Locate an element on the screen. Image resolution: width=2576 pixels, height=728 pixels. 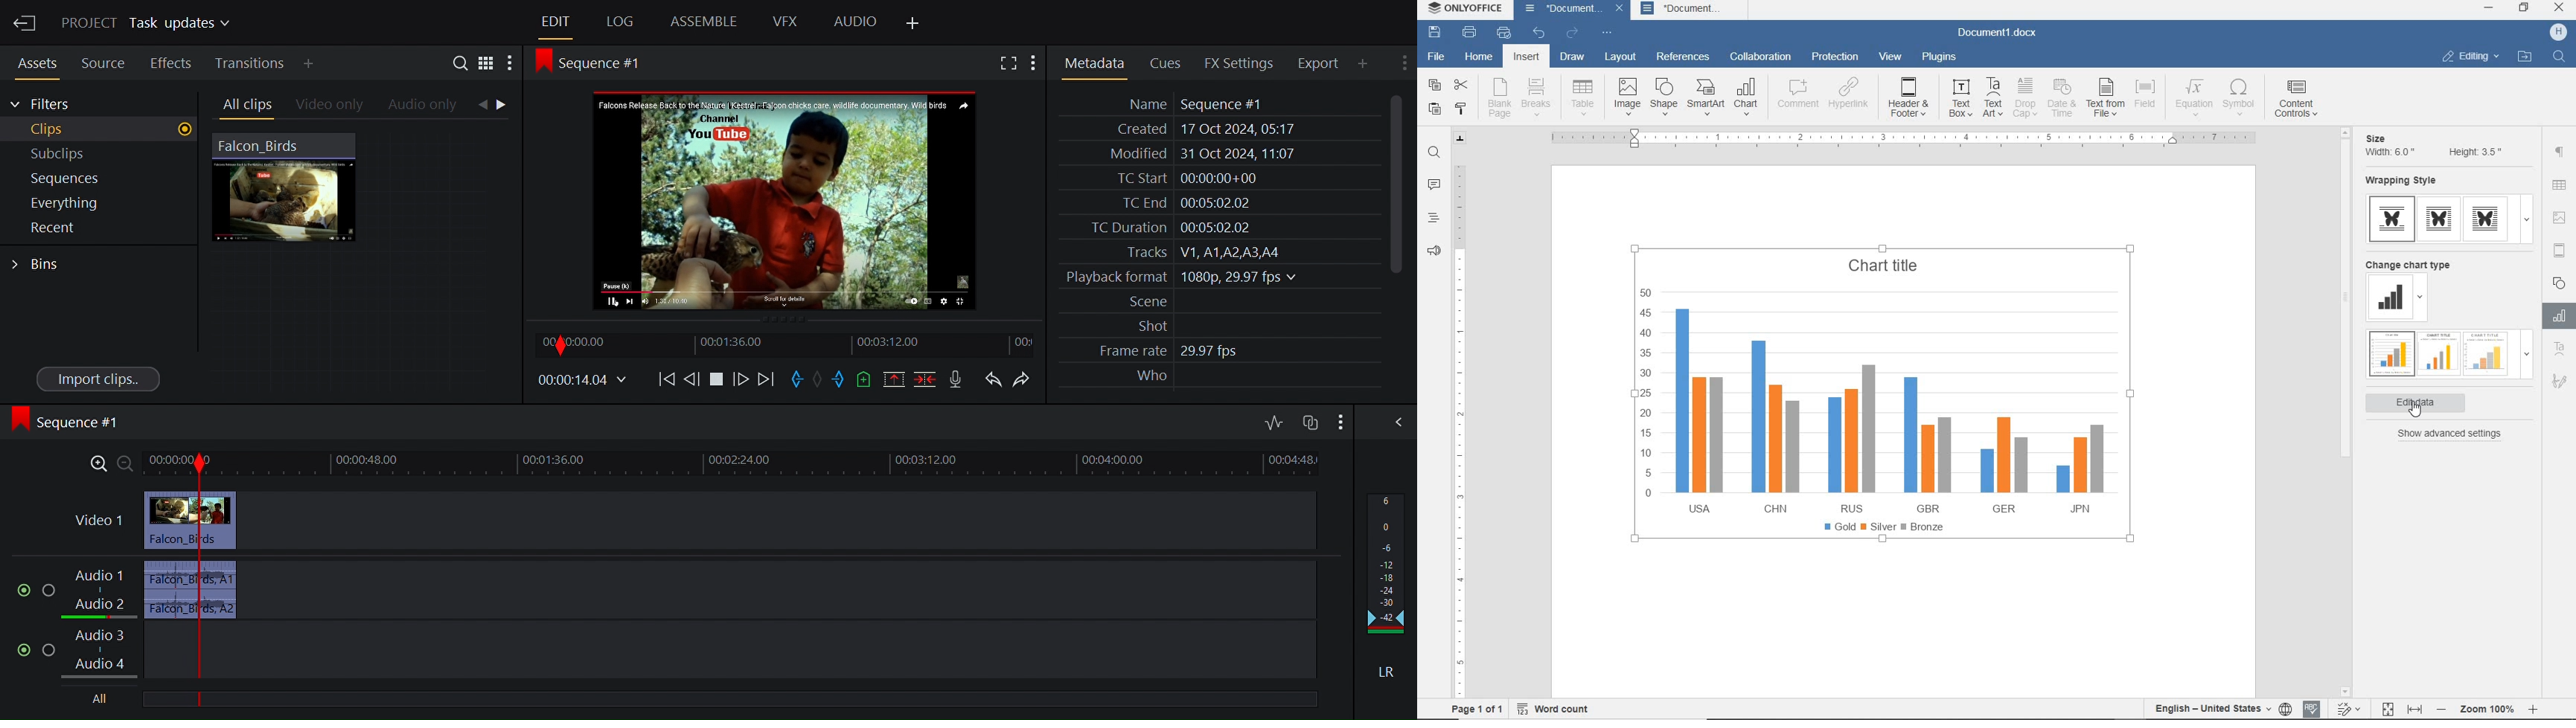
quick print is located at coordinates (1503, 33).